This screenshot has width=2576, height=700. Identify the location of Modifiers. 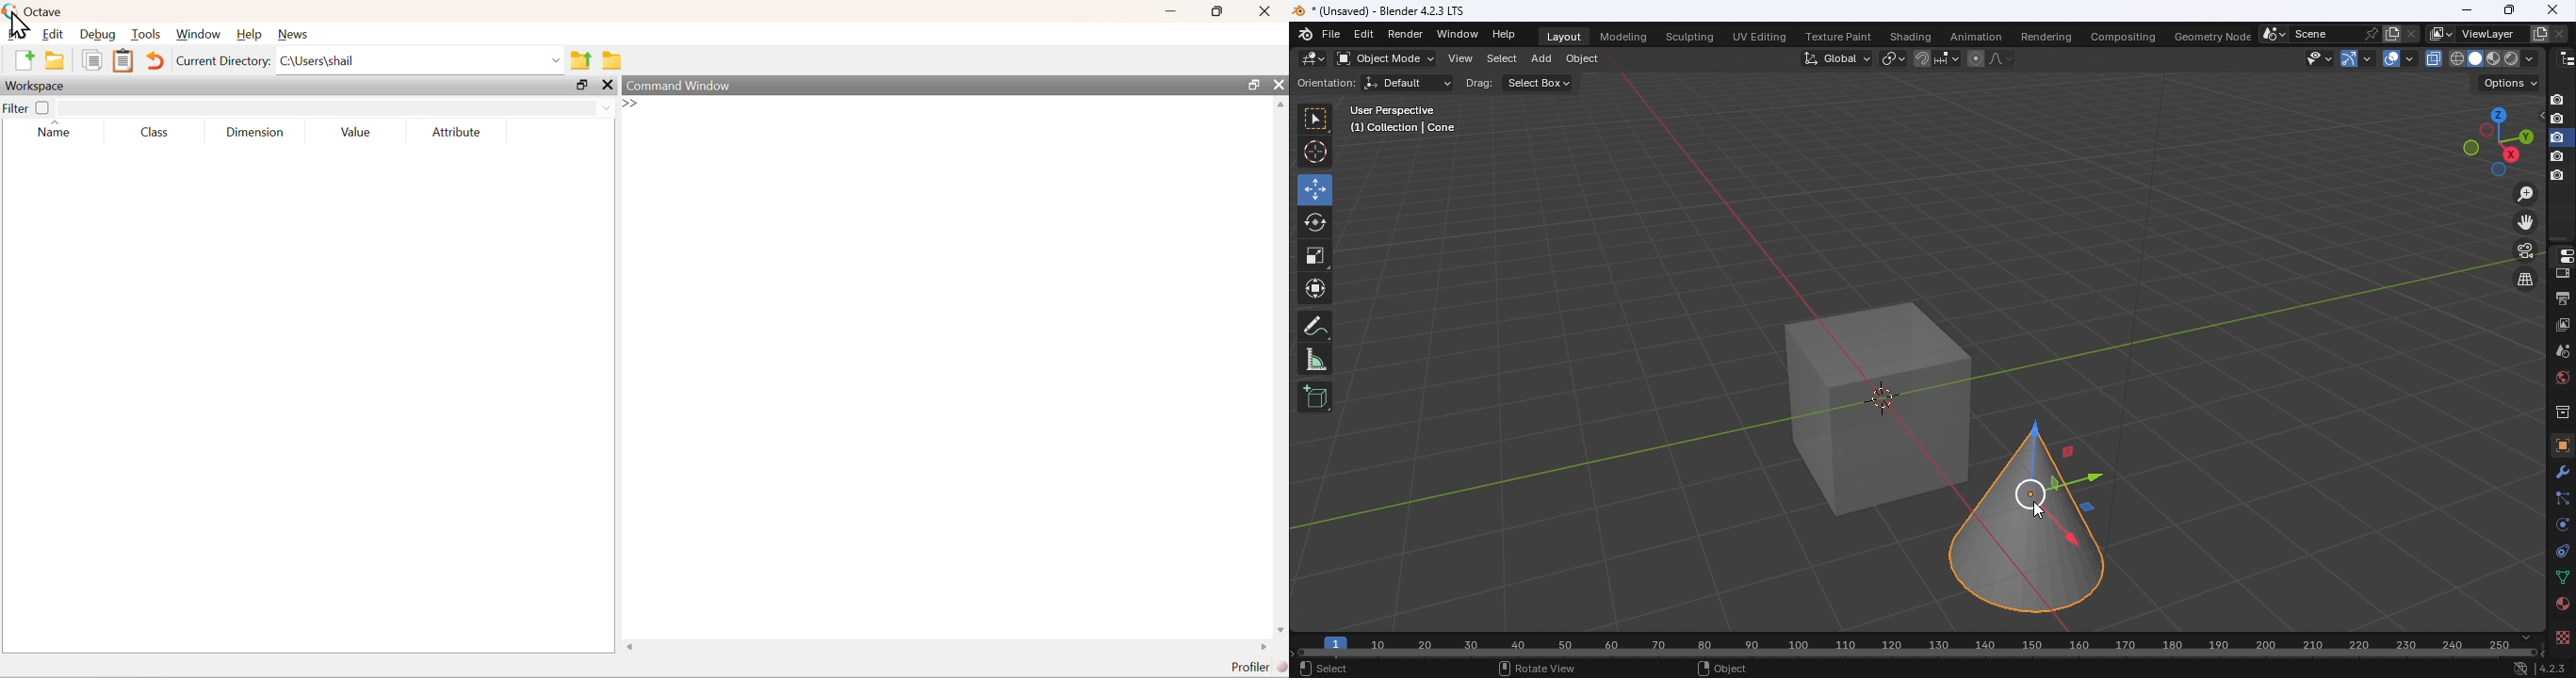
(2563, 471).